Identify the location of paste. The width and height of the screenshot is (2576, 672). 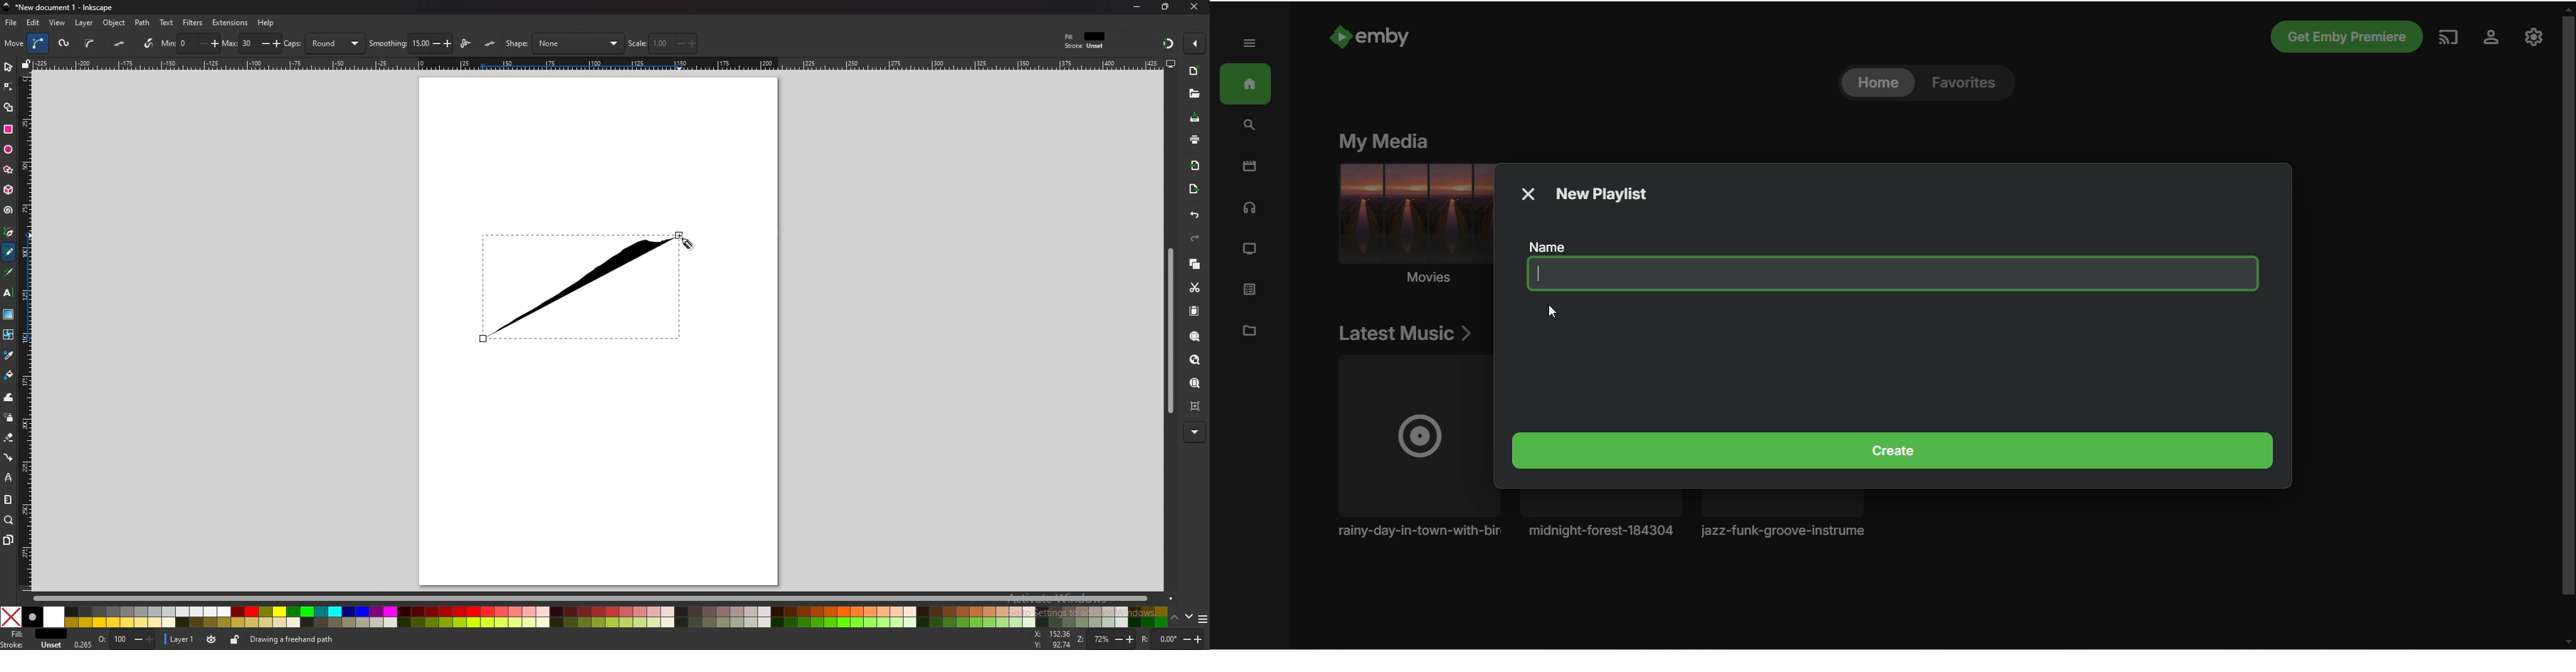
(1194, 311).